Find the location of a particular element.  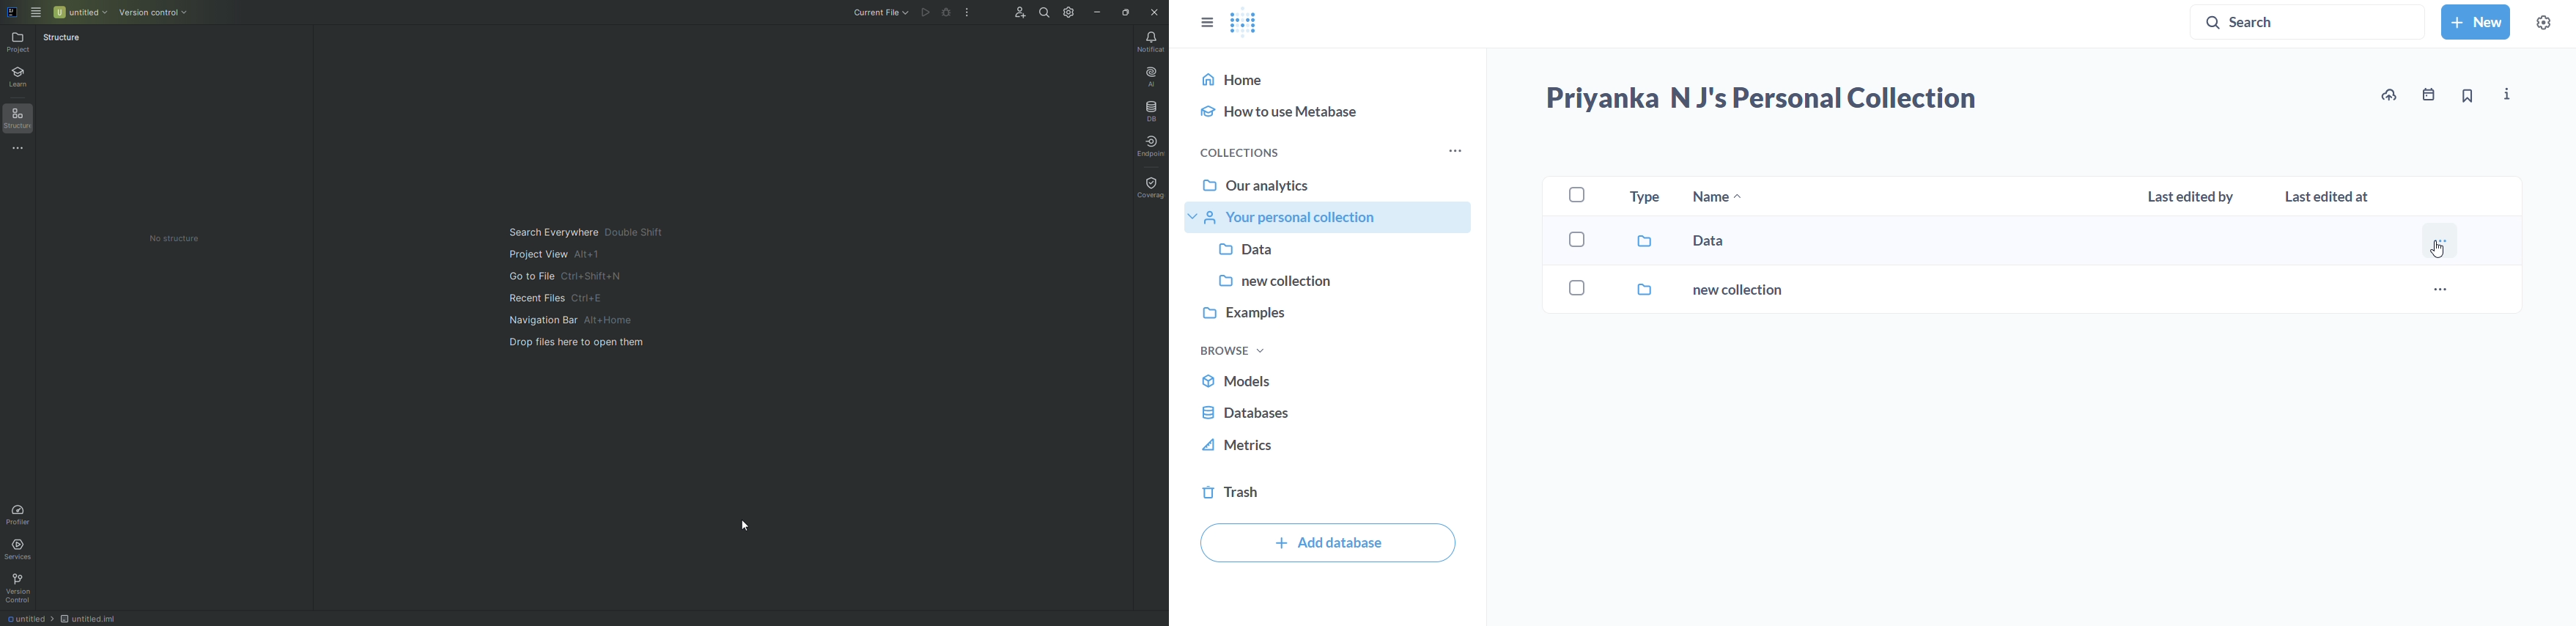

collections is located at coordinates (1258, 153).